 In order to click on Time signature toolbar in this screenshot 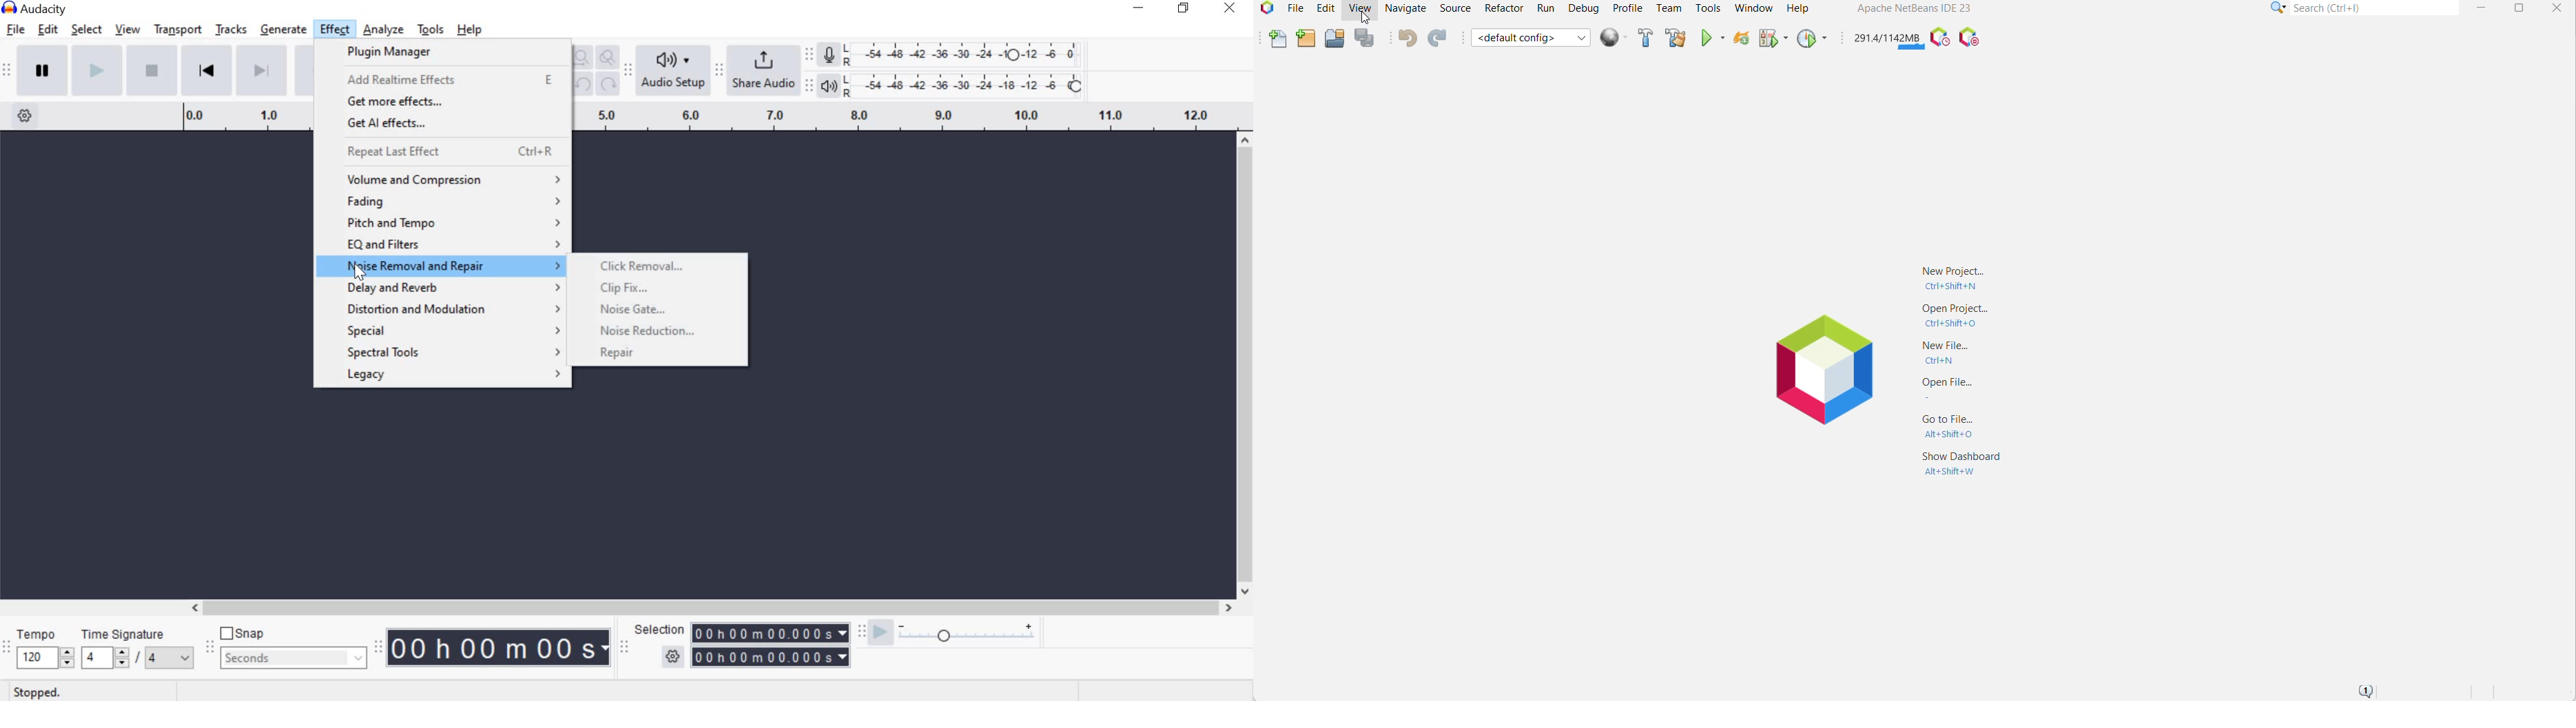, I will do `click(8, 643)`.